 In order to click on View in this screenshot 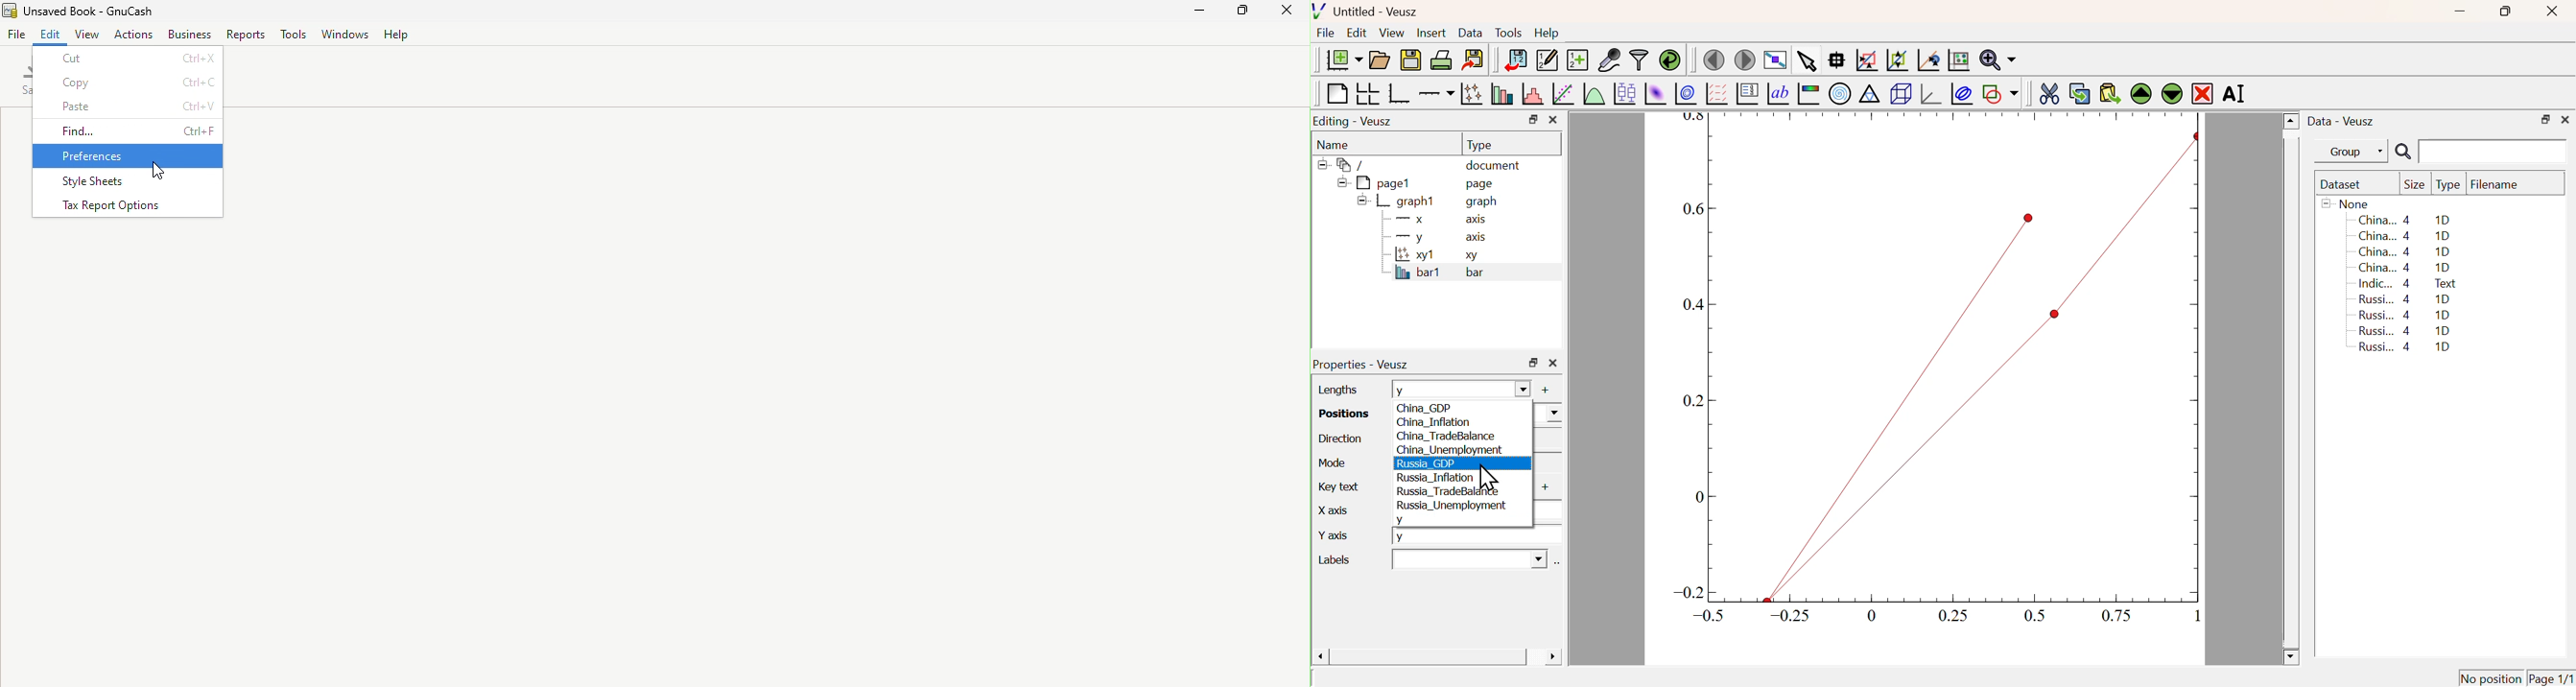, I will do `click(89, 35)`.